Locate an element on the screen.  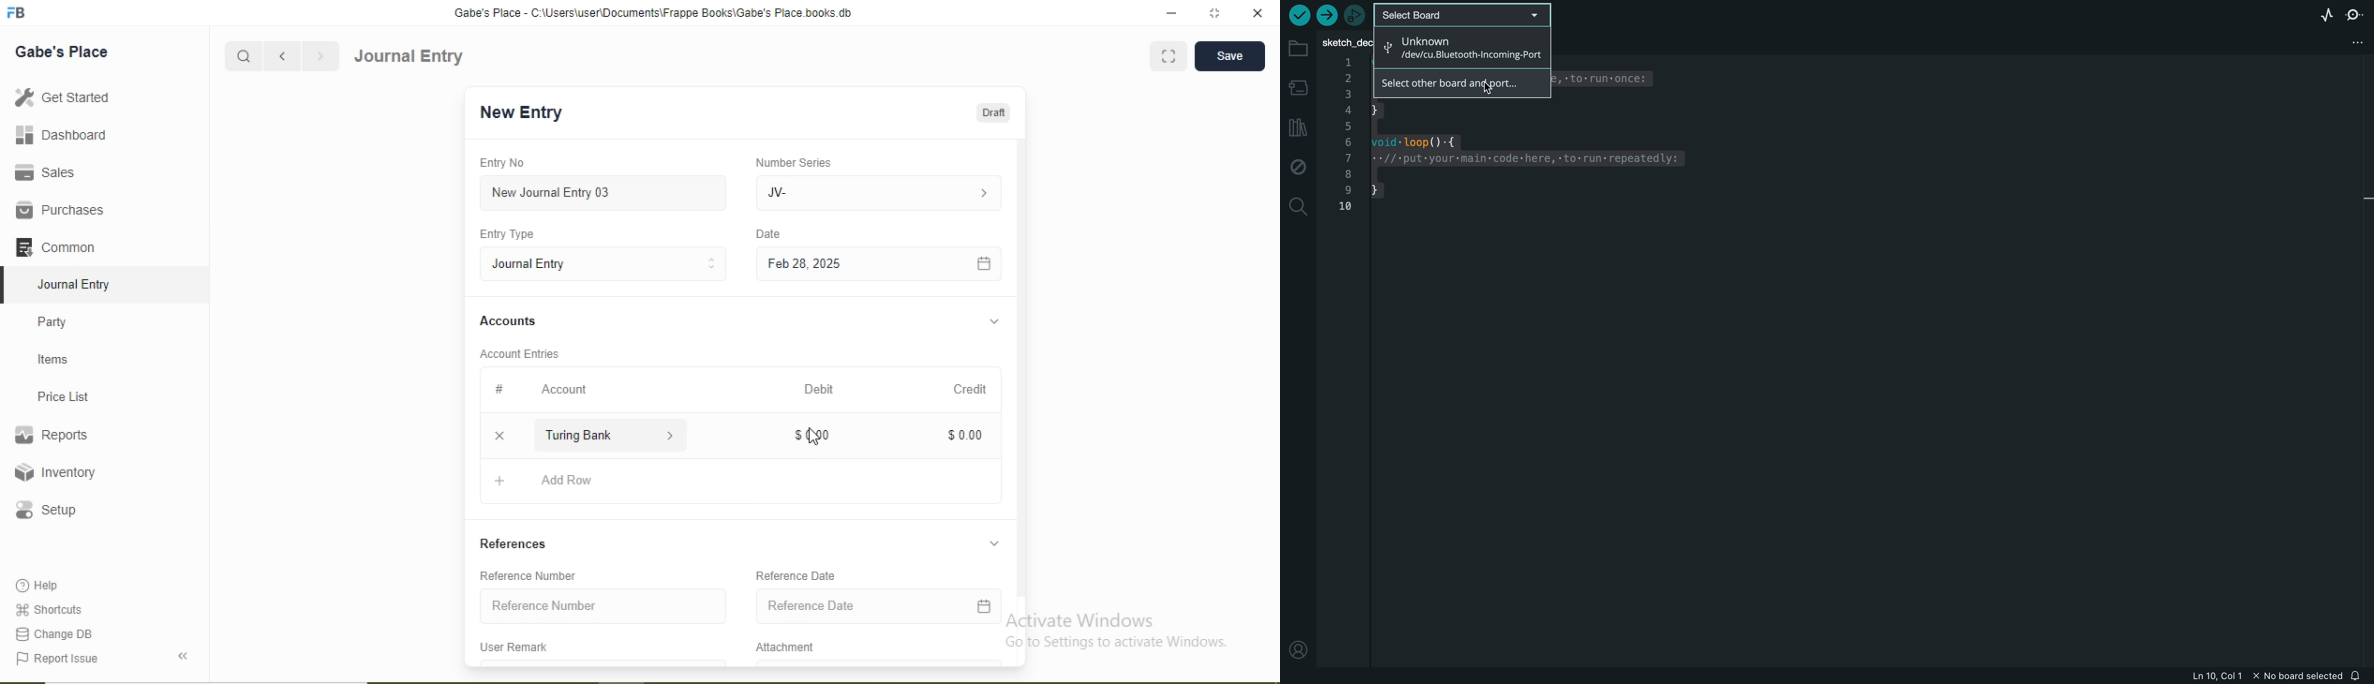
Add Row is located at coordinates (567, 479).